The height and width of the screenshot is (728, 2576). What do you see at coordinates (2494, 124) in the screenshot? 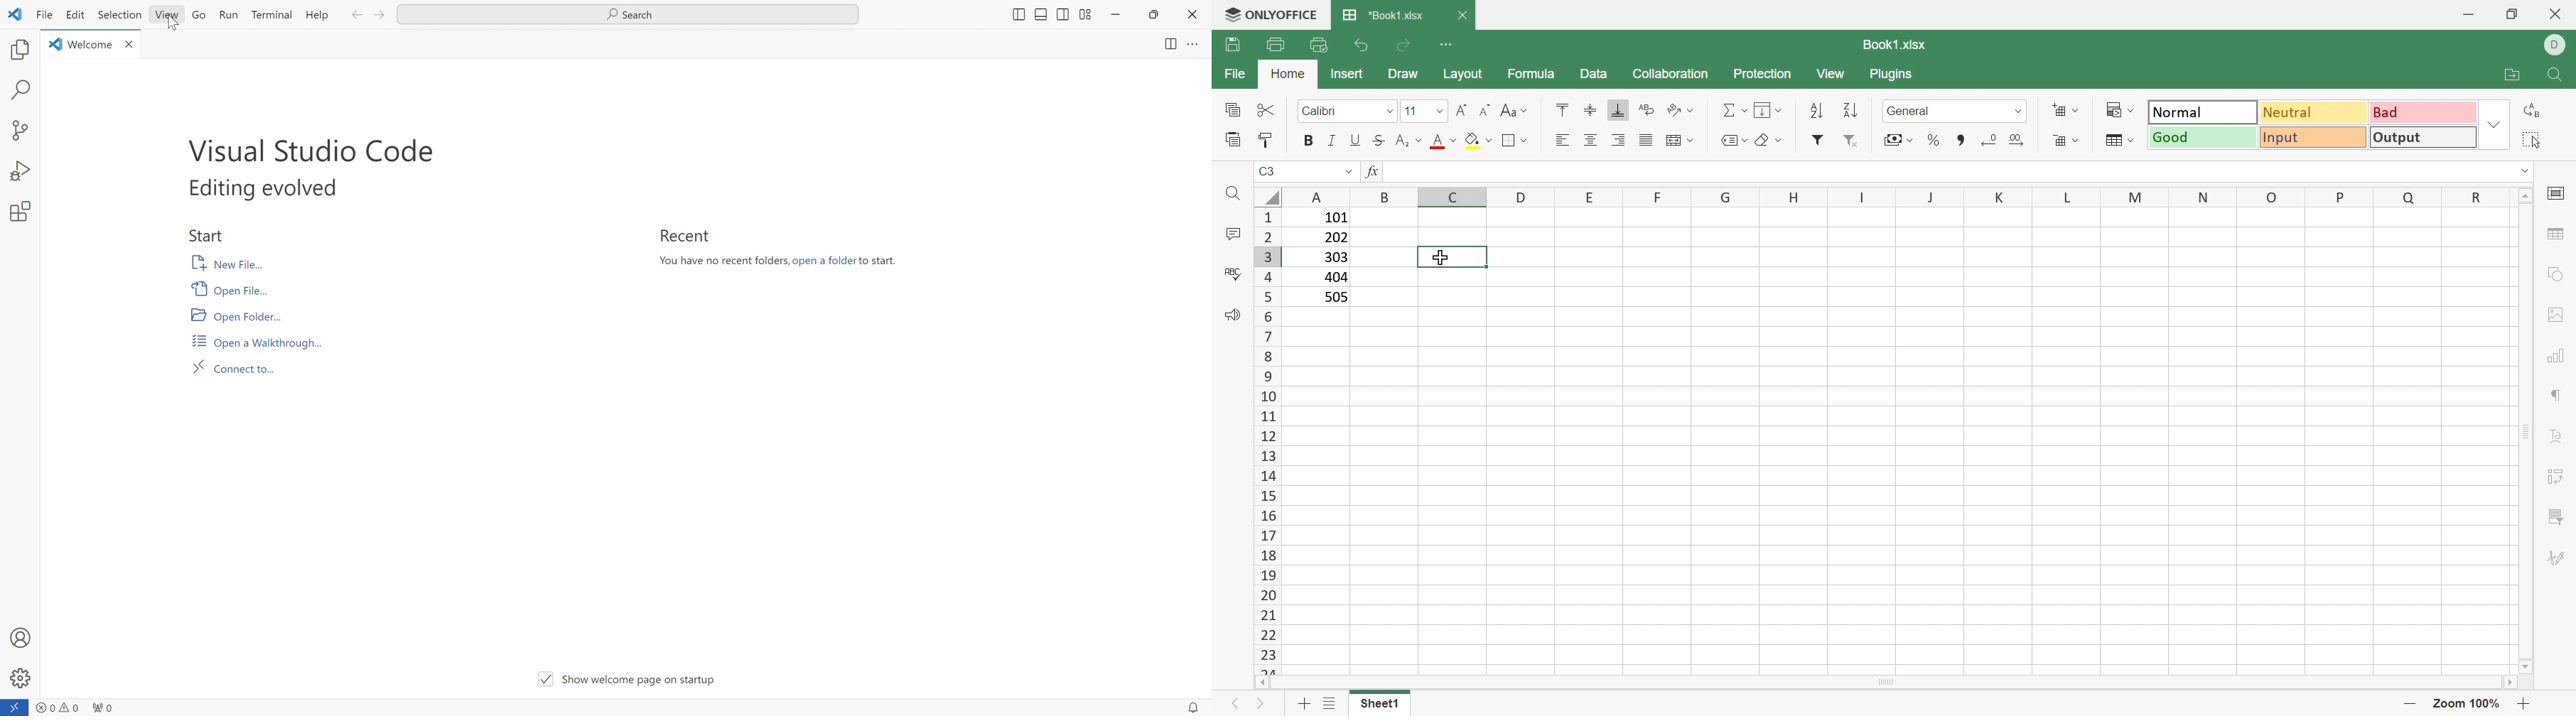
I see `Drop Down` at bounding box center [2494, 124].